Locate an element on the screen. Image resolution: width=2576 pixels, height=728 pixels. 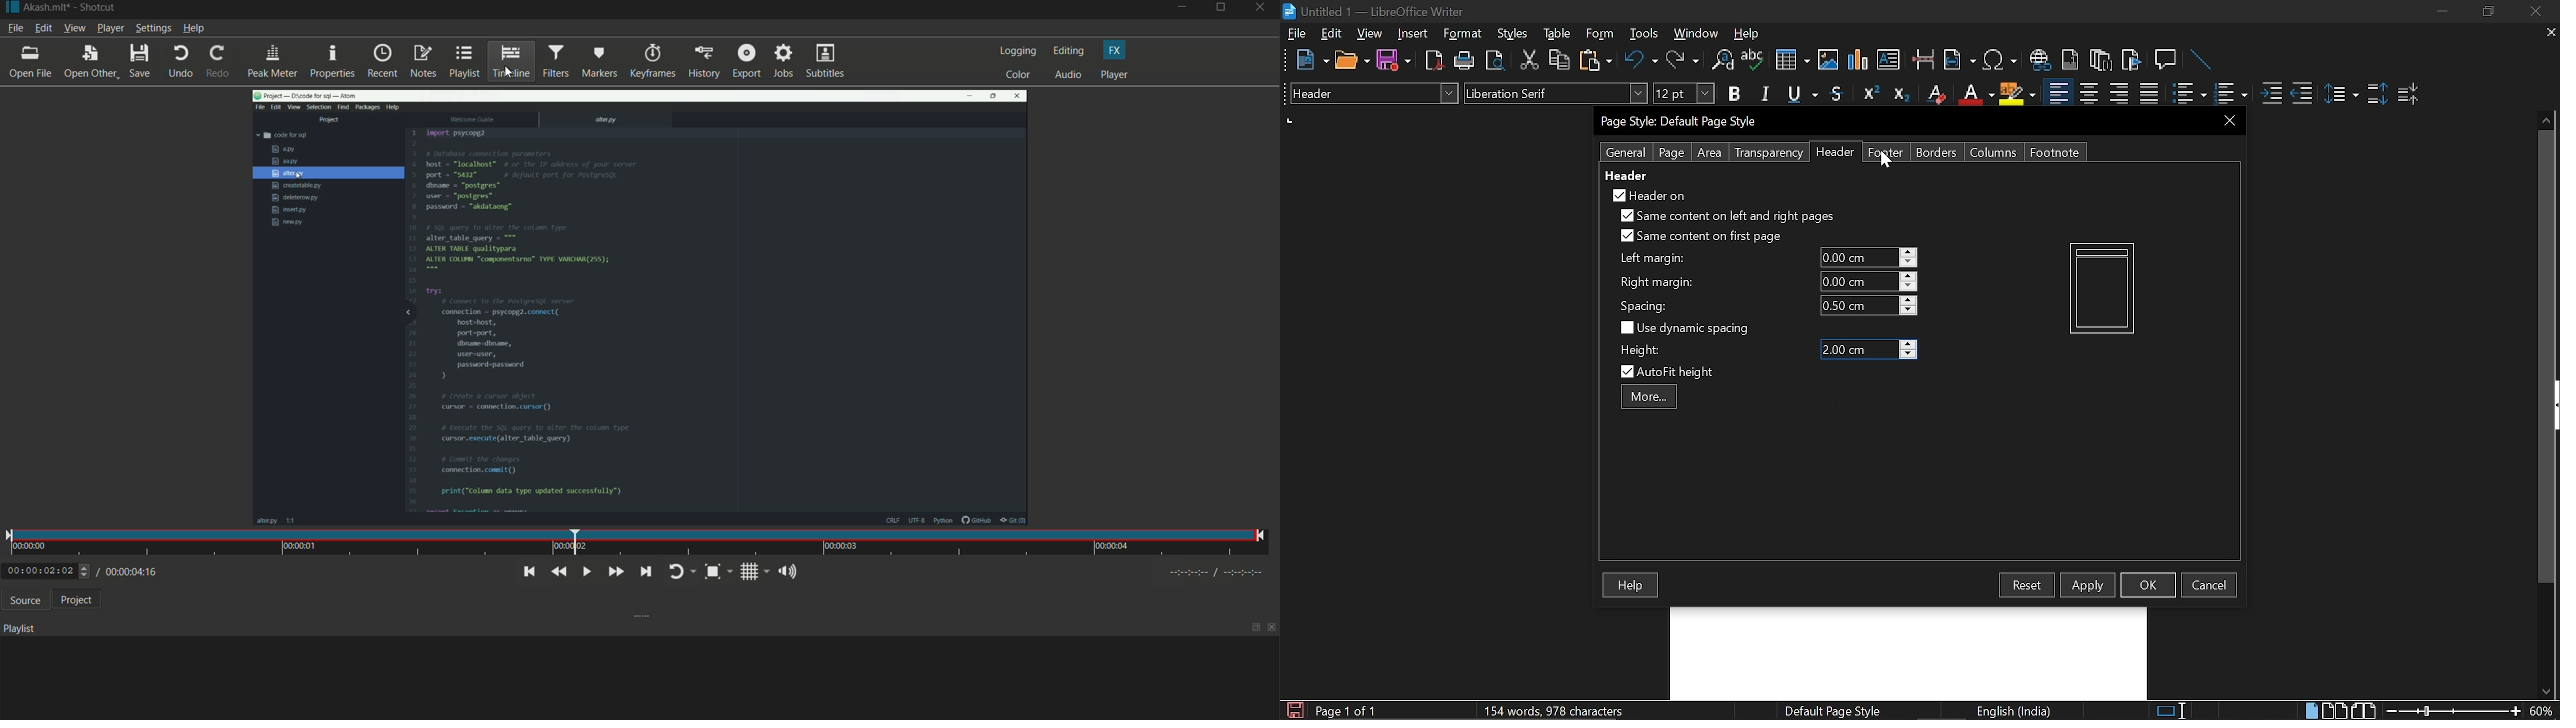
Insert image is located at coordinates (1830, 59).